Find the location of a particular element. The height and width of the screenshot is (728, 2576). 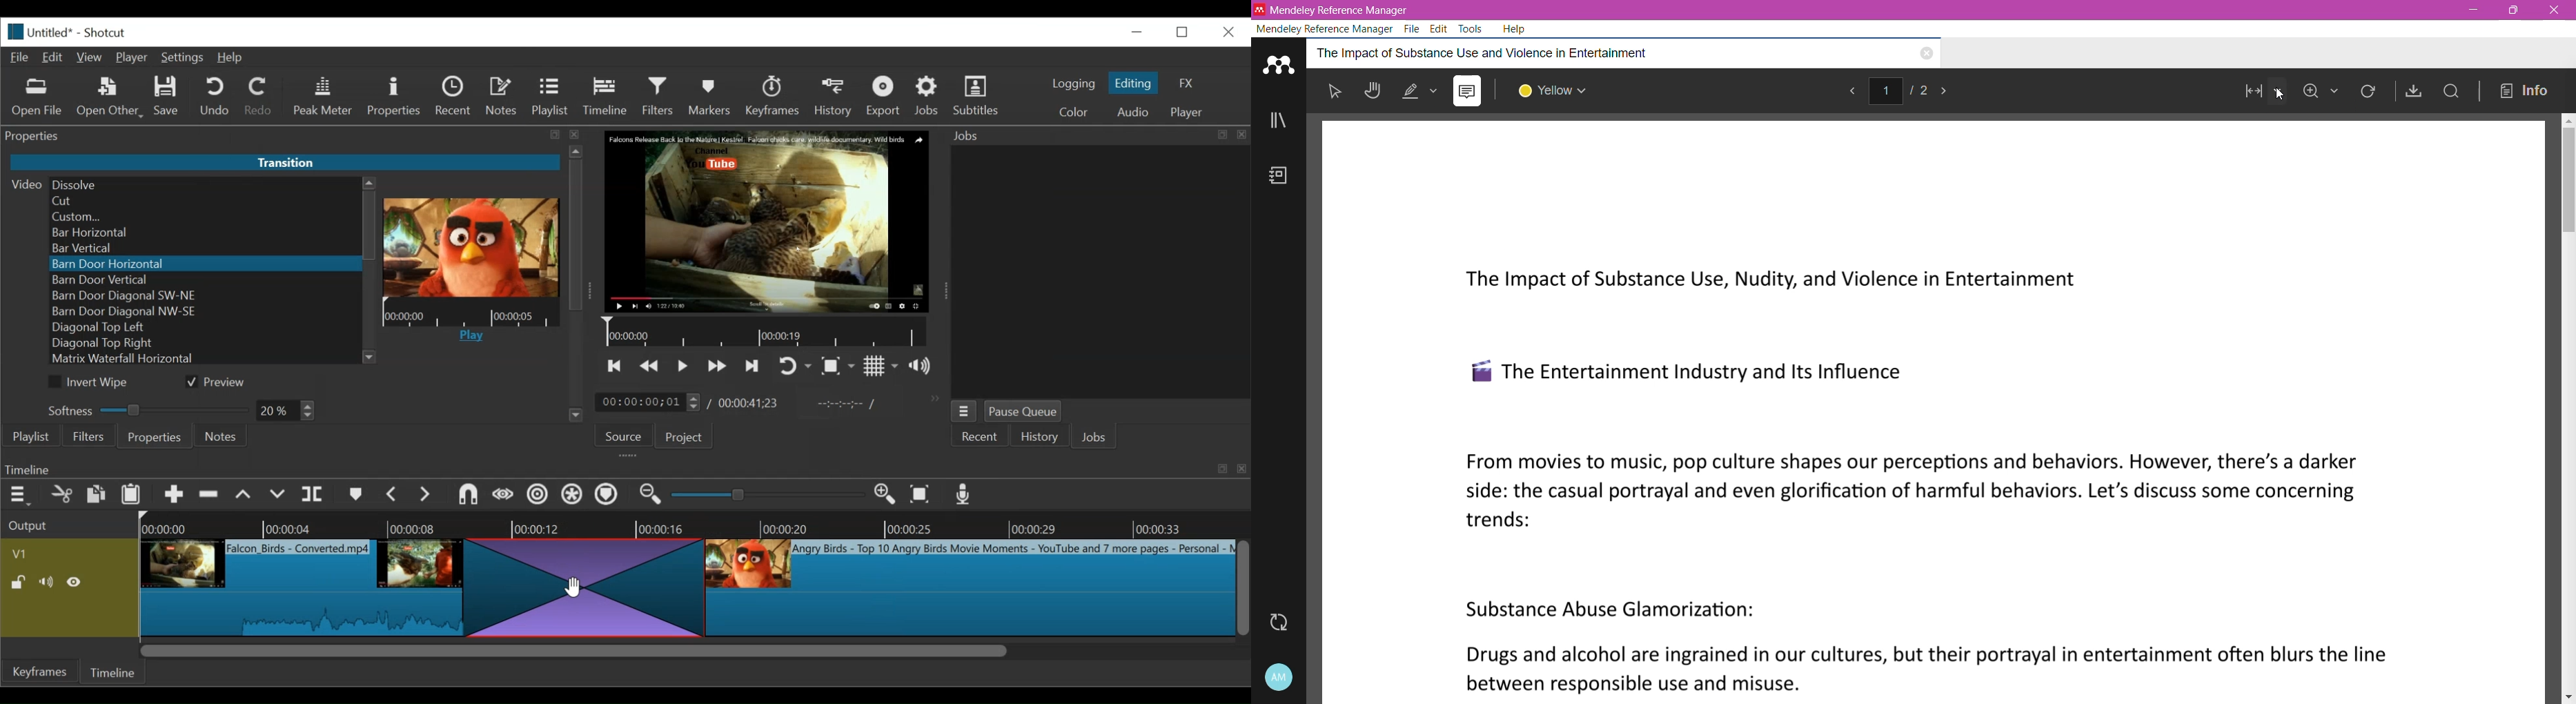

info is located at coordinates (2526, 90).